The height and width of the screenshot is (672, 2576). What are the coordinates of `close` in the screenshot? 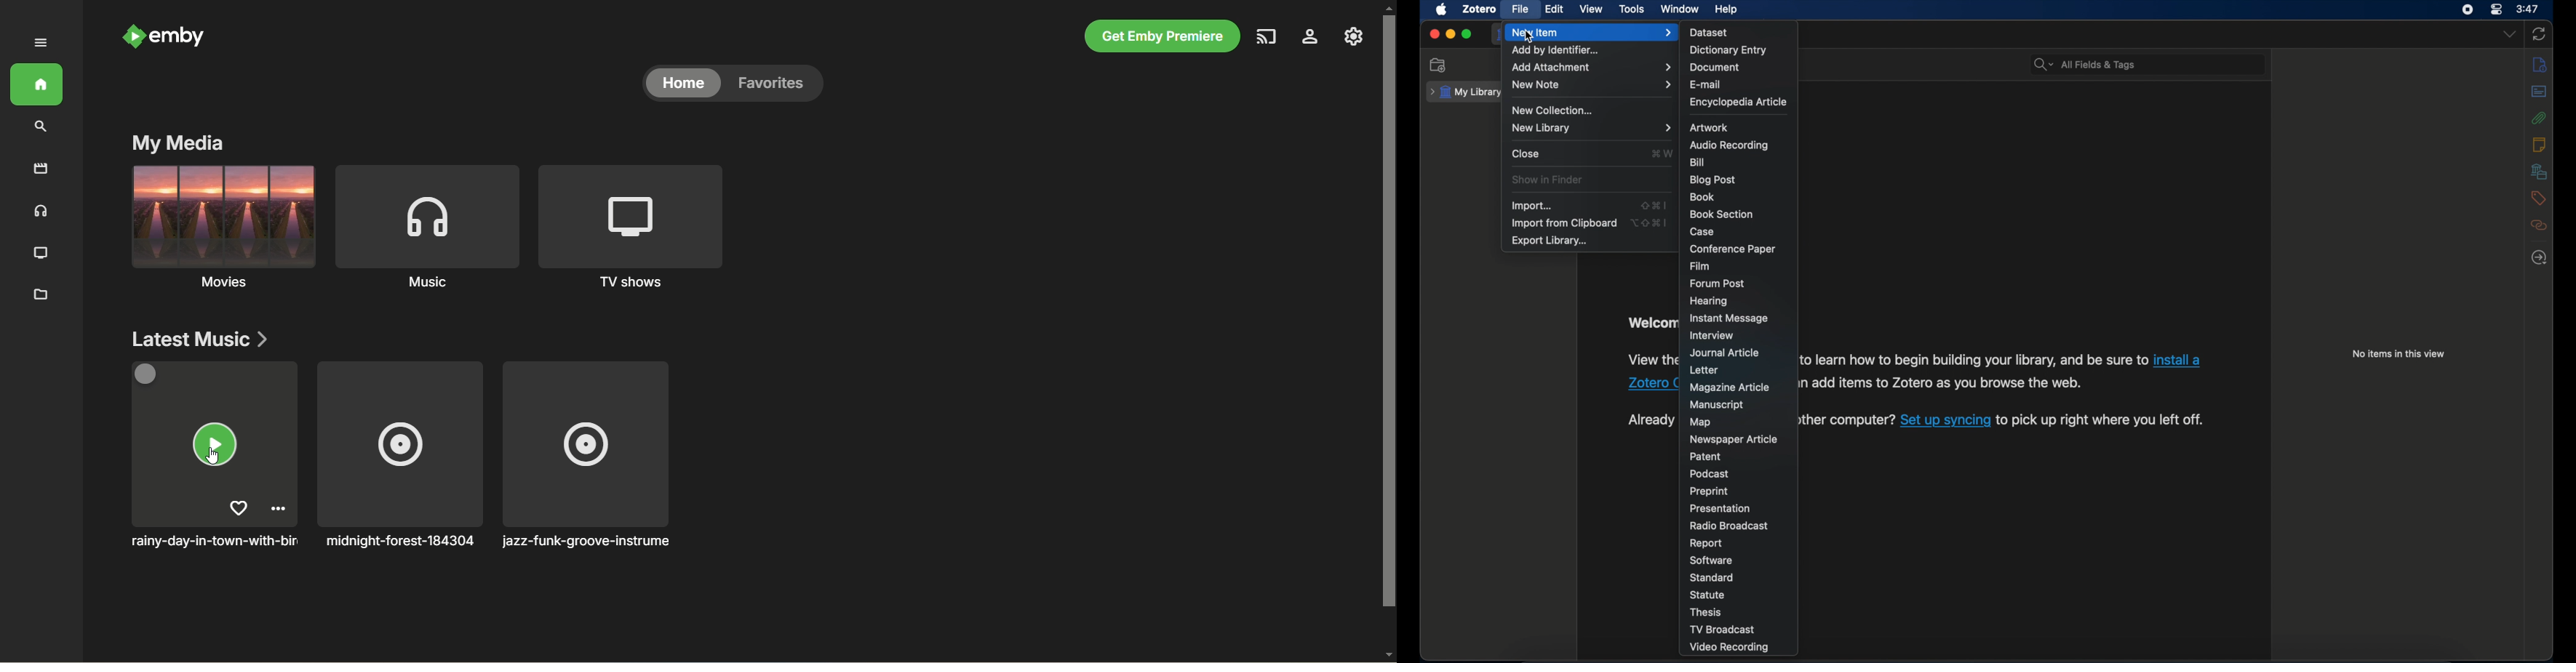 It's located at (1434, 34).